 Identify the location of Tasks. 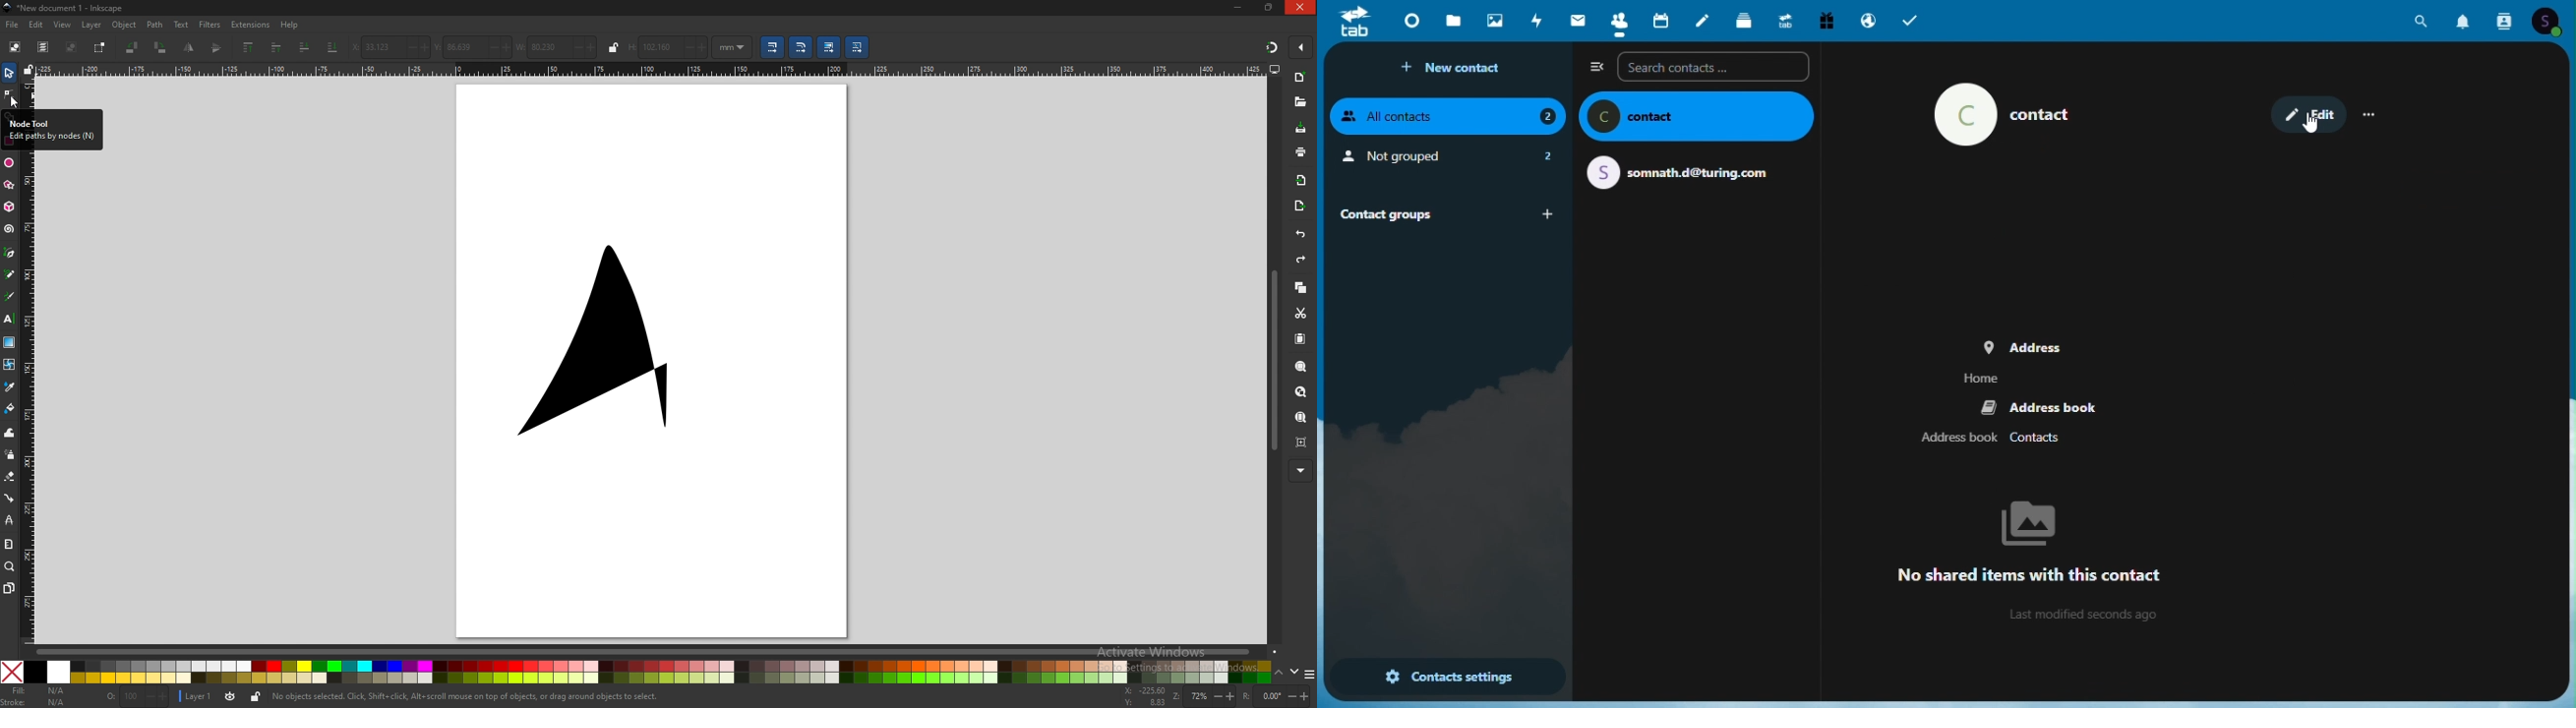
(1912, 20).